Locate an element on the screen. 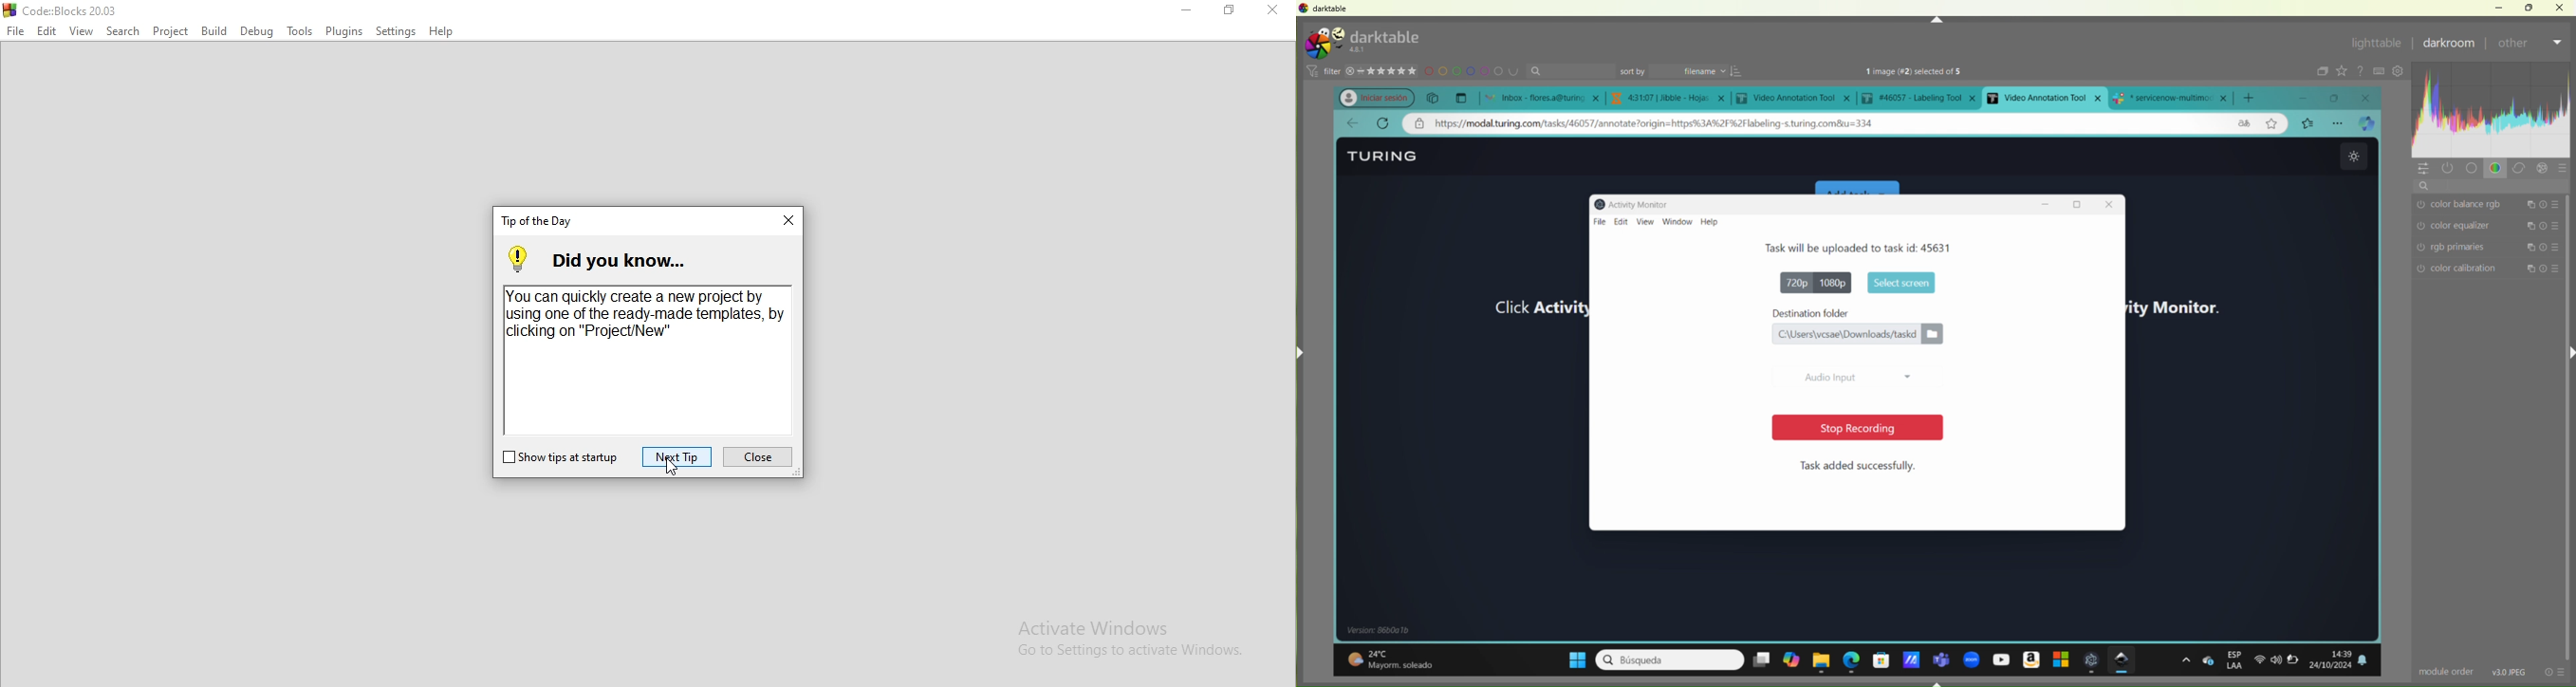 The image size is (2576, 700). color balance is located at coordinates (2495, 205).